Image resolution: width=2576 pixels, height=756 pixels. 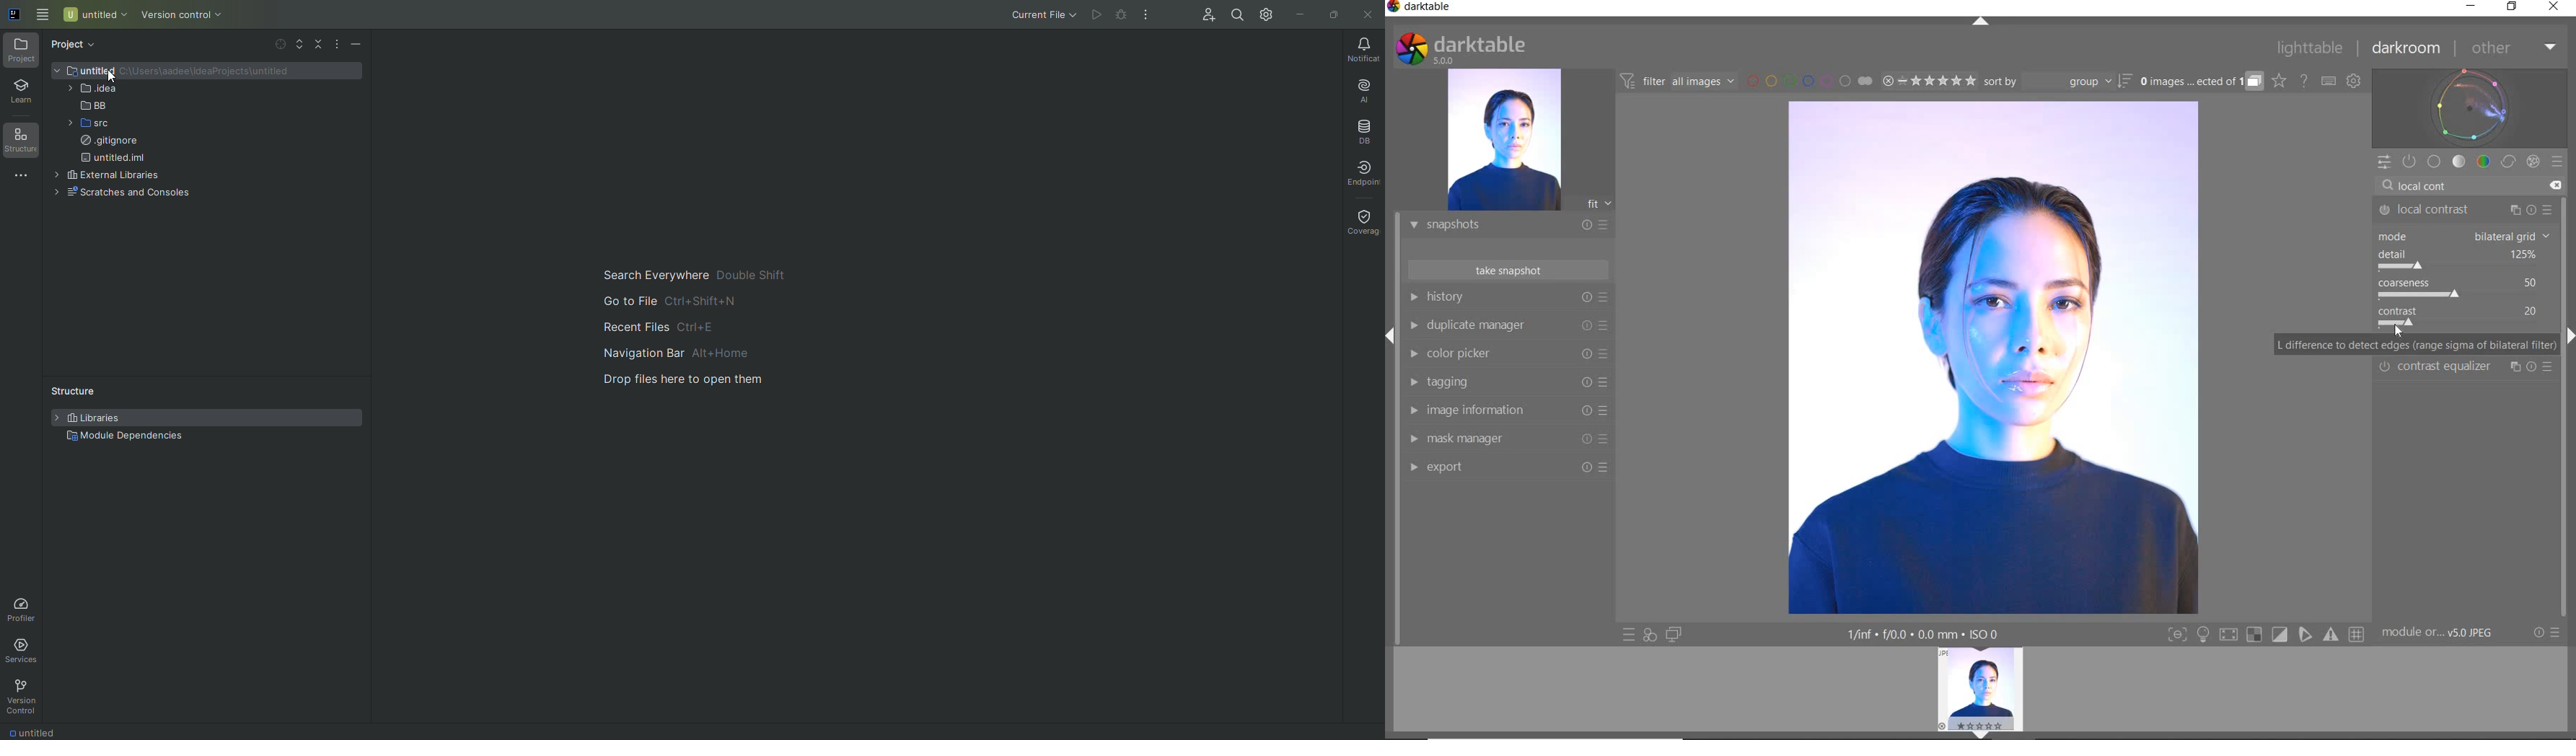 I want to click on Untitled, so click(x=95, y=15).